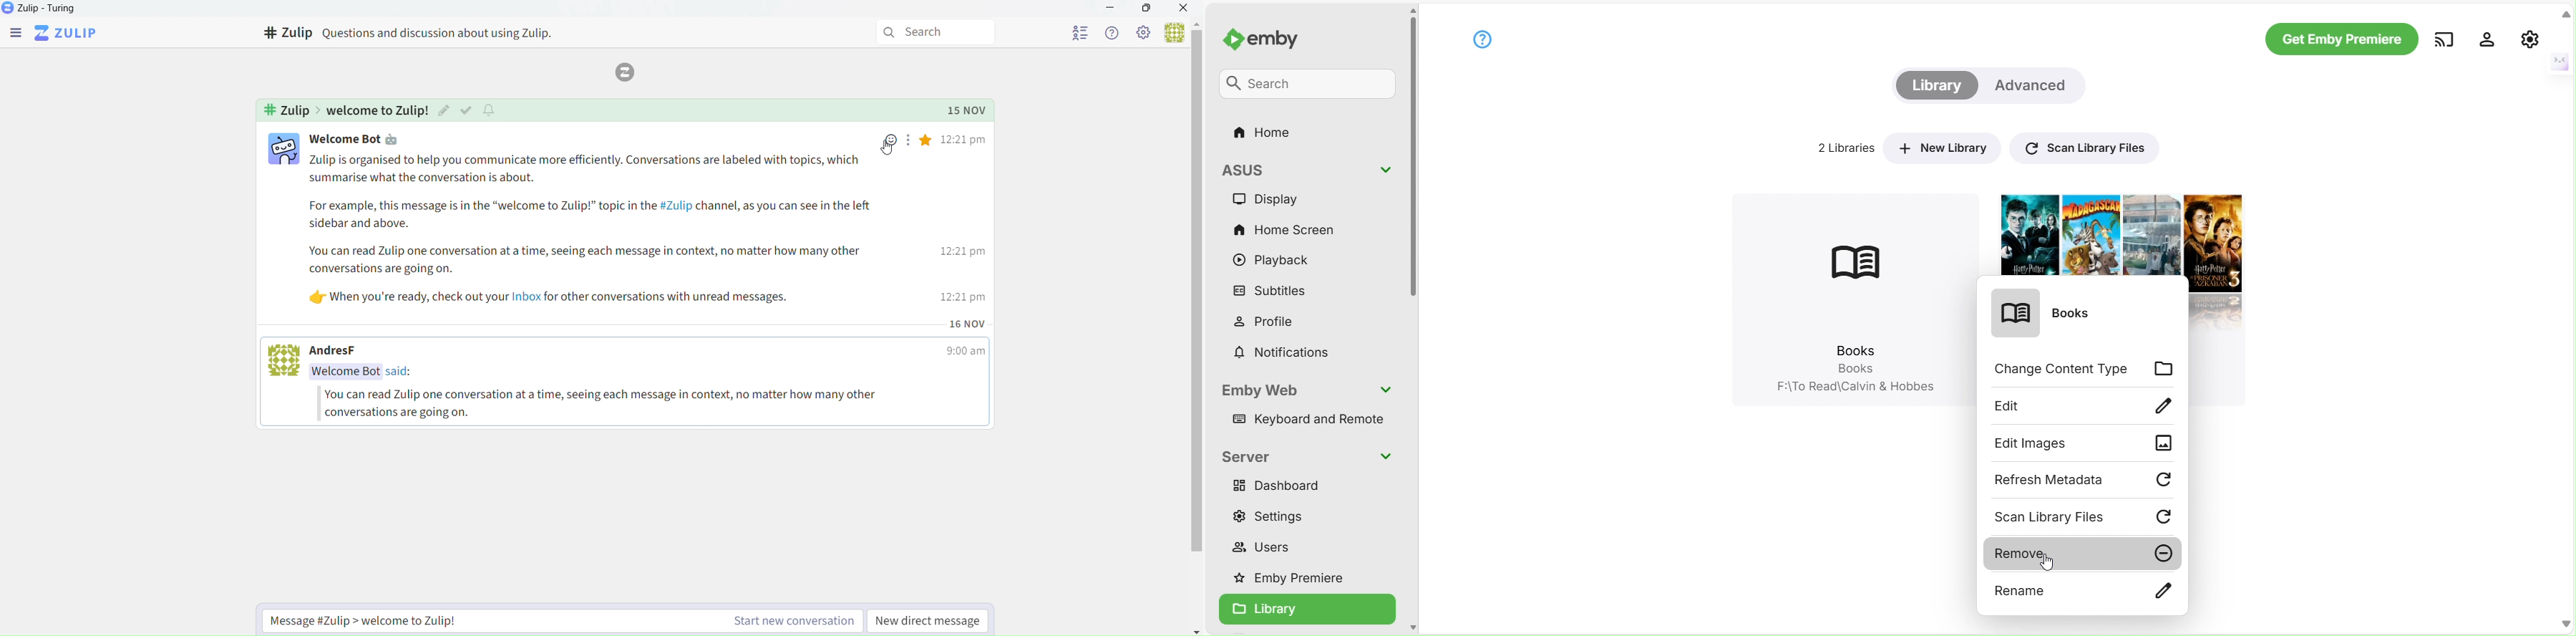  What do you see at coordinates (284, 363) in the screenshot?
I see `user profile` at bounding box center [284, 363].